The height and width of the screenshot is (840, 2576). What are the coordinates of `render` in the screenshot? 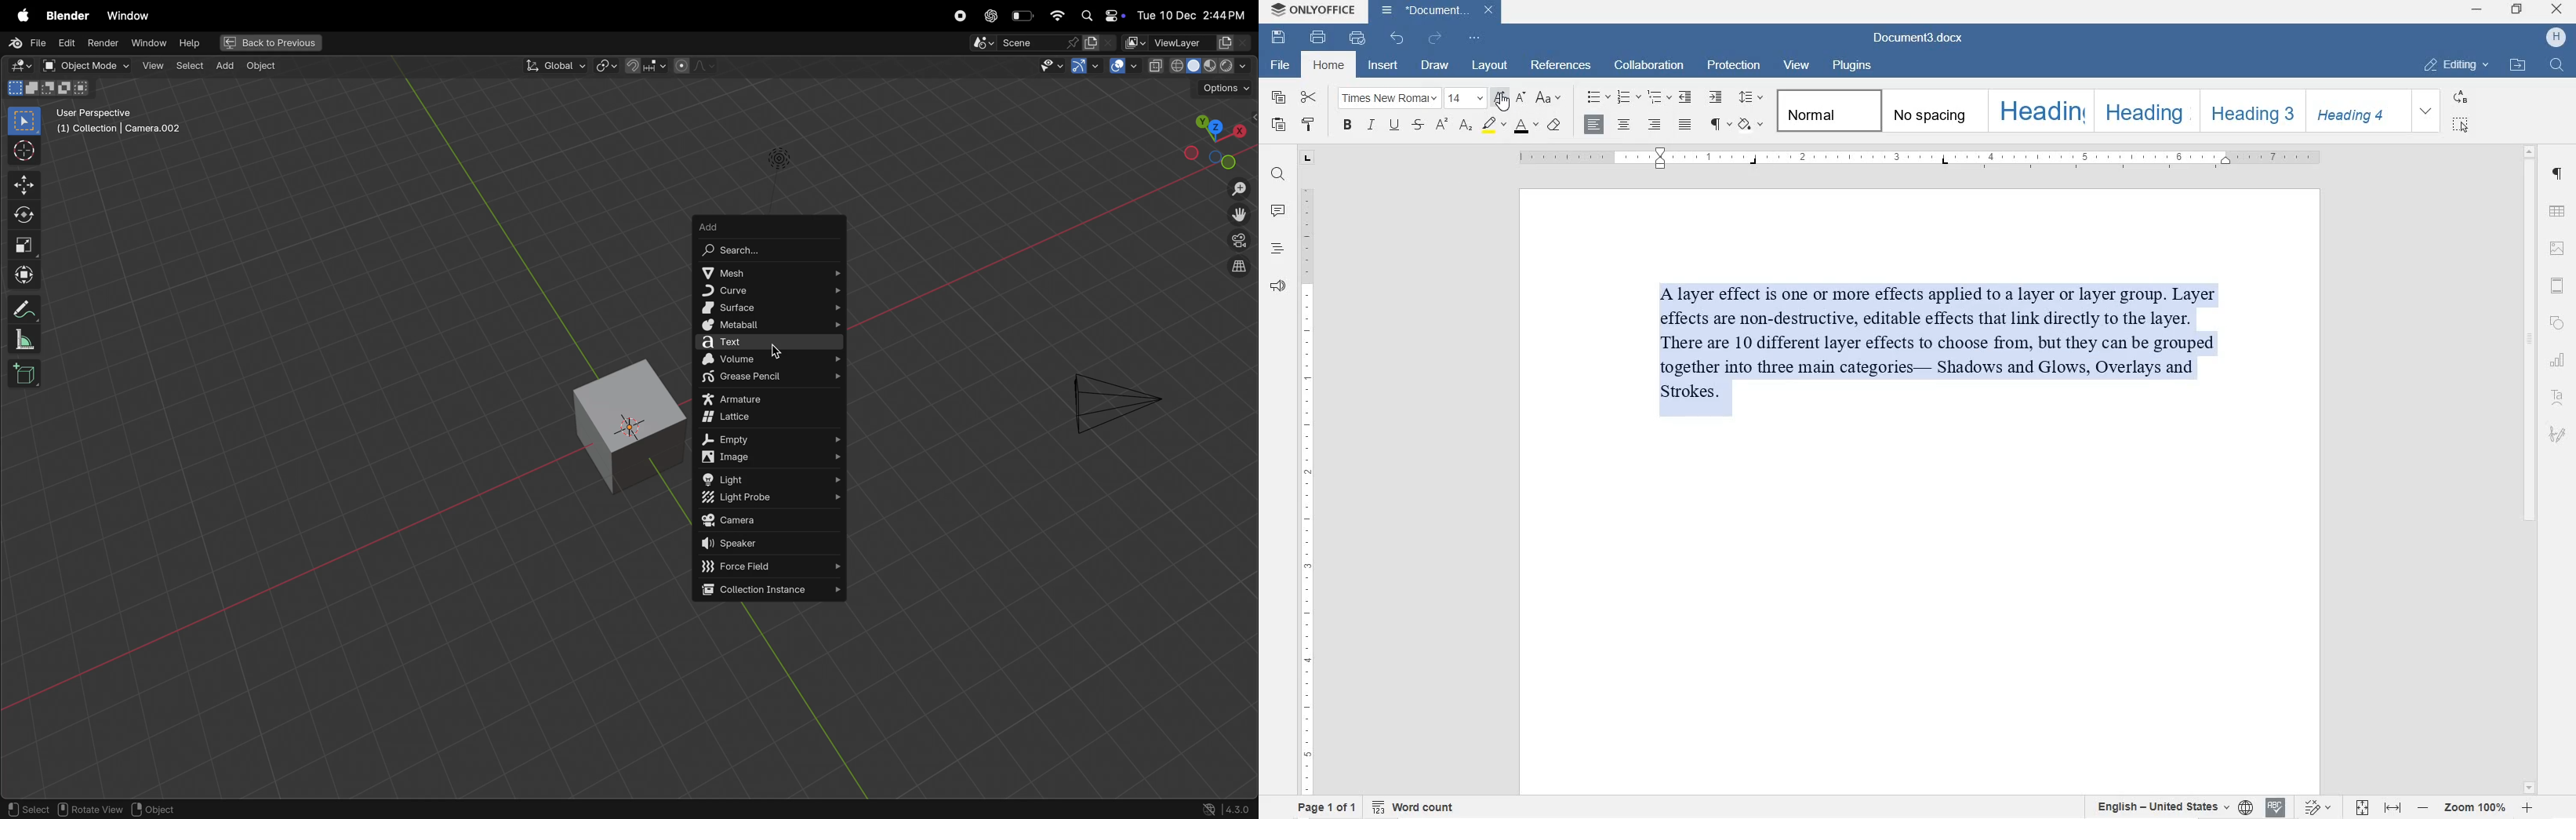 It's located at (103, 43).